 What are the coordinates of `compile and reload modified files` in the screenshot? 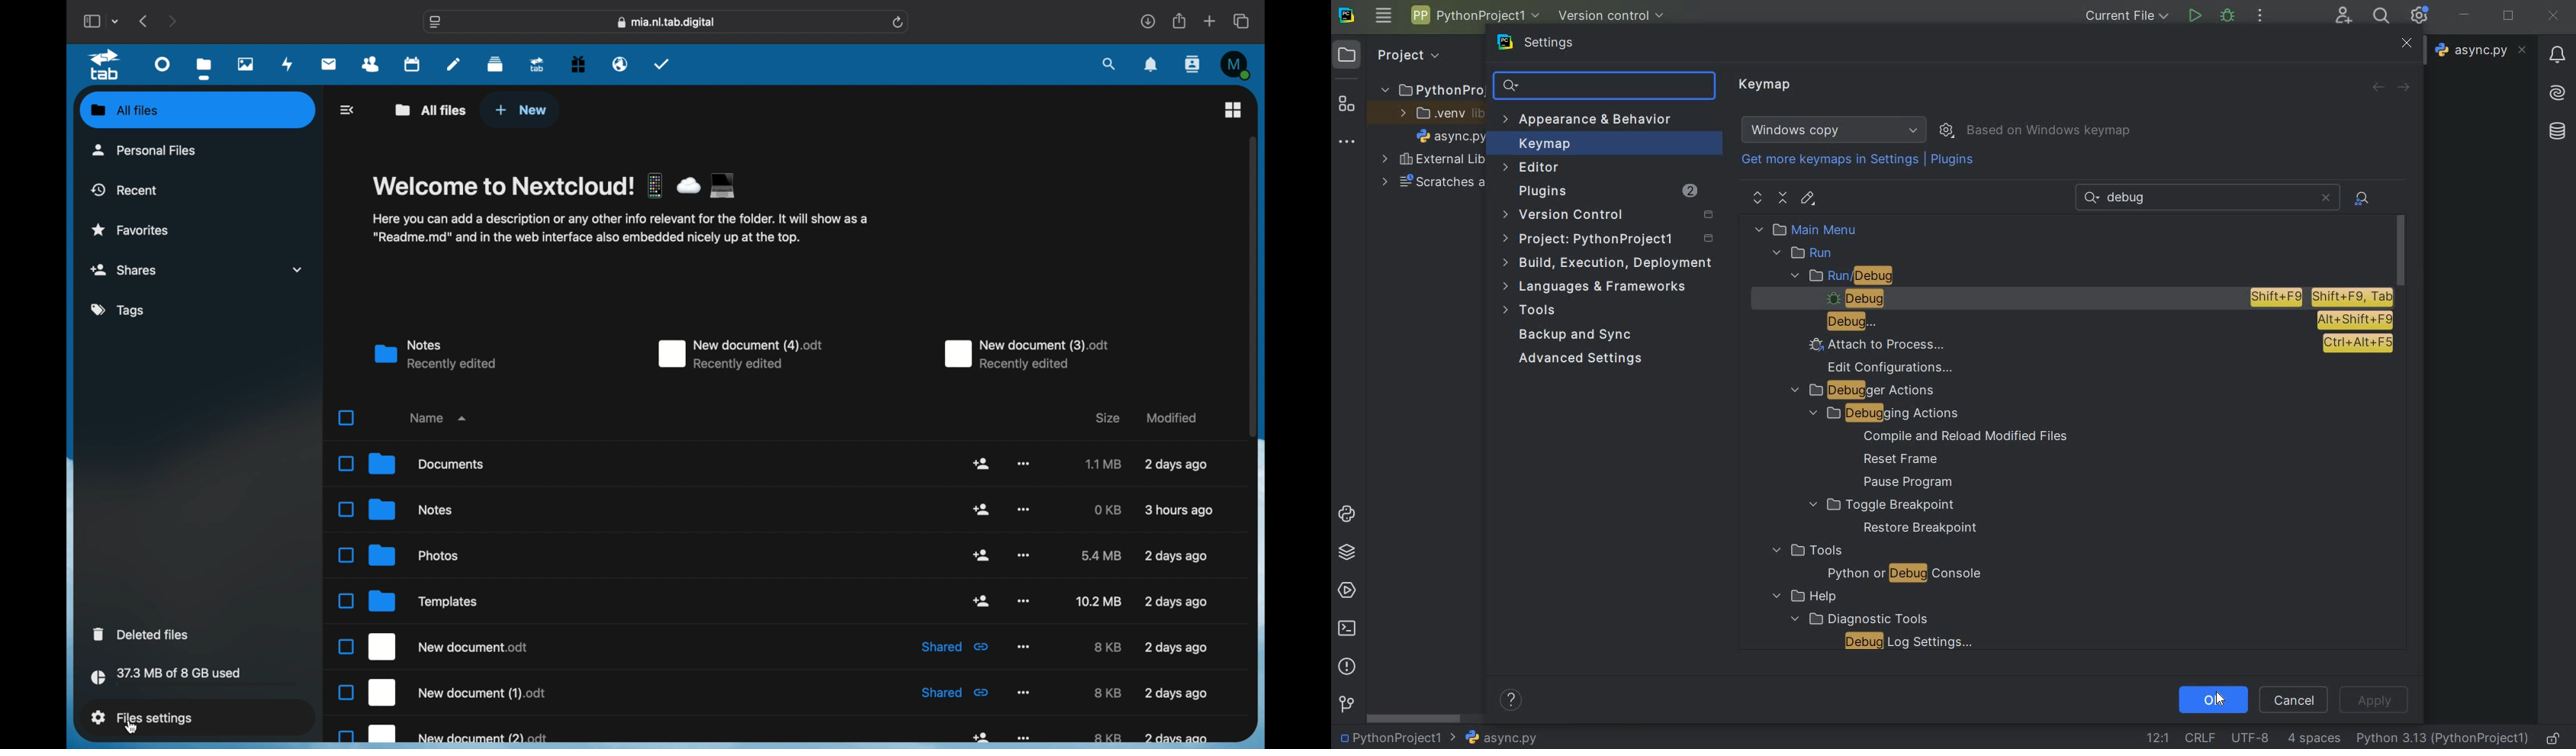 It's located at (1966, 436).